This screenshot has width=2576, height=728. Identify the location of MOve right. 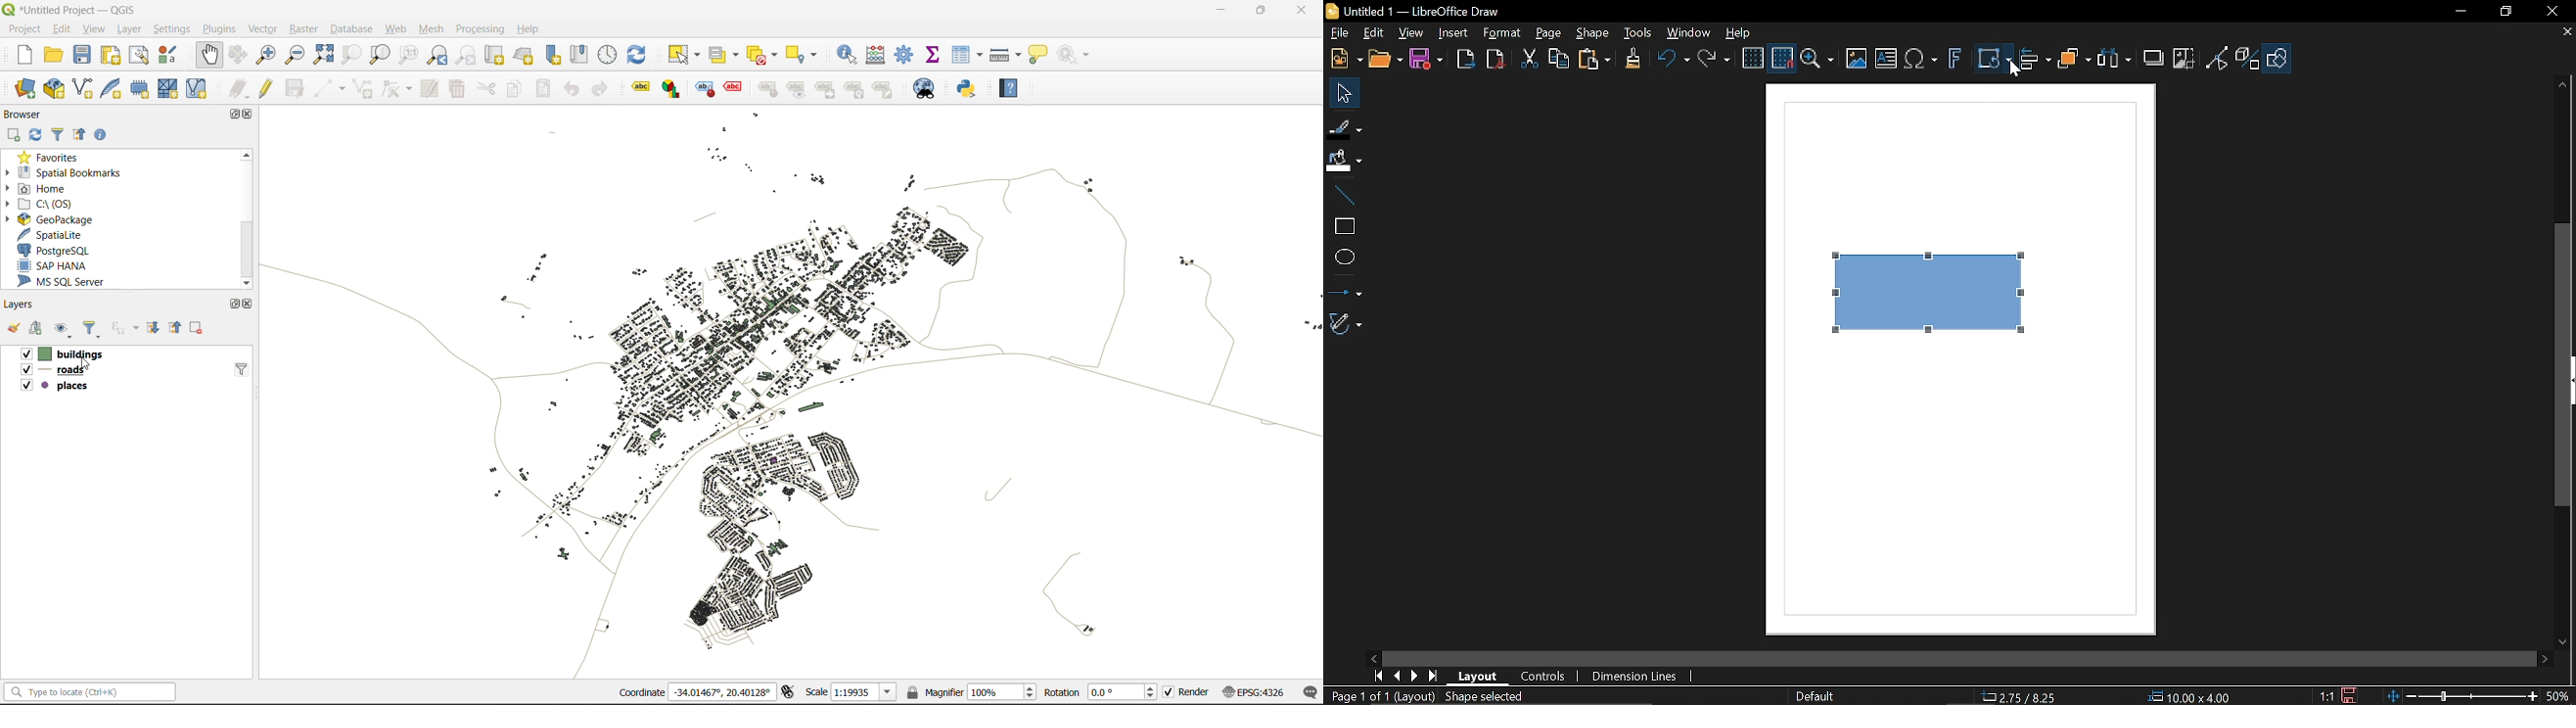
(1412, 677).